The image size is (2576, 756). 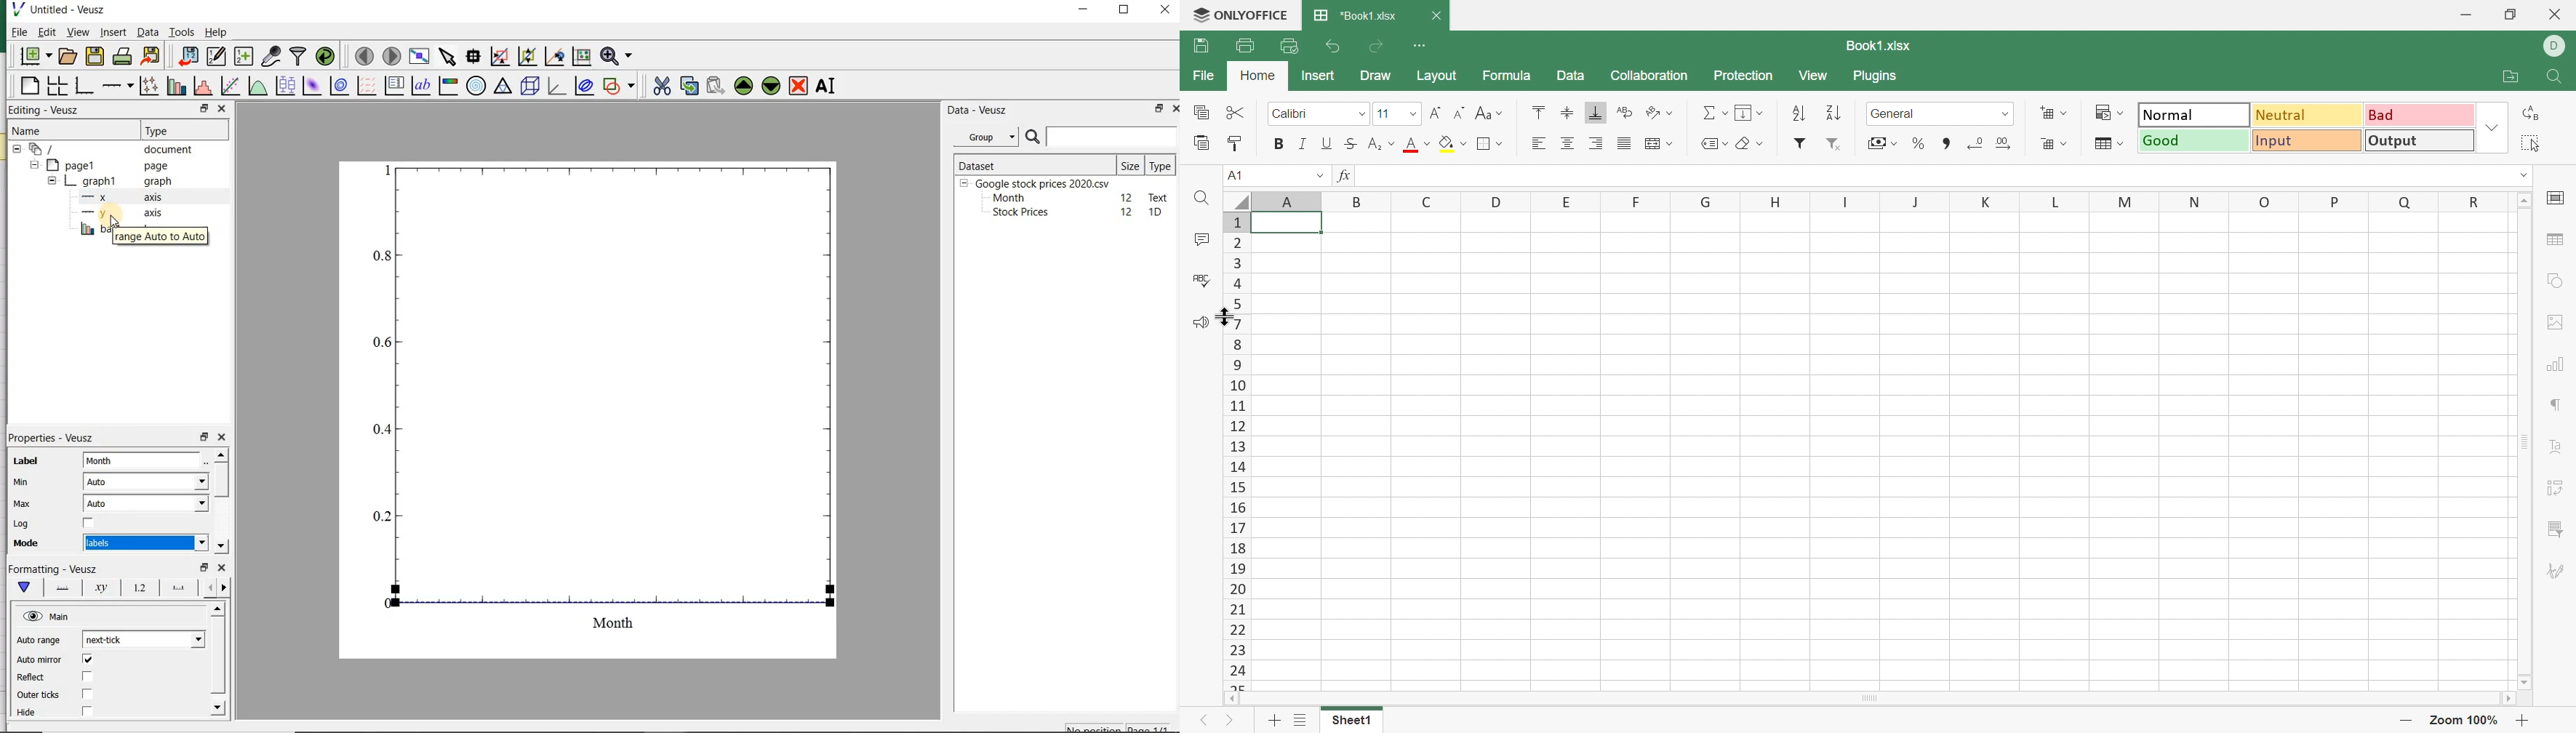 I want to click on Add Sheet, so click(x=1274, y=721).